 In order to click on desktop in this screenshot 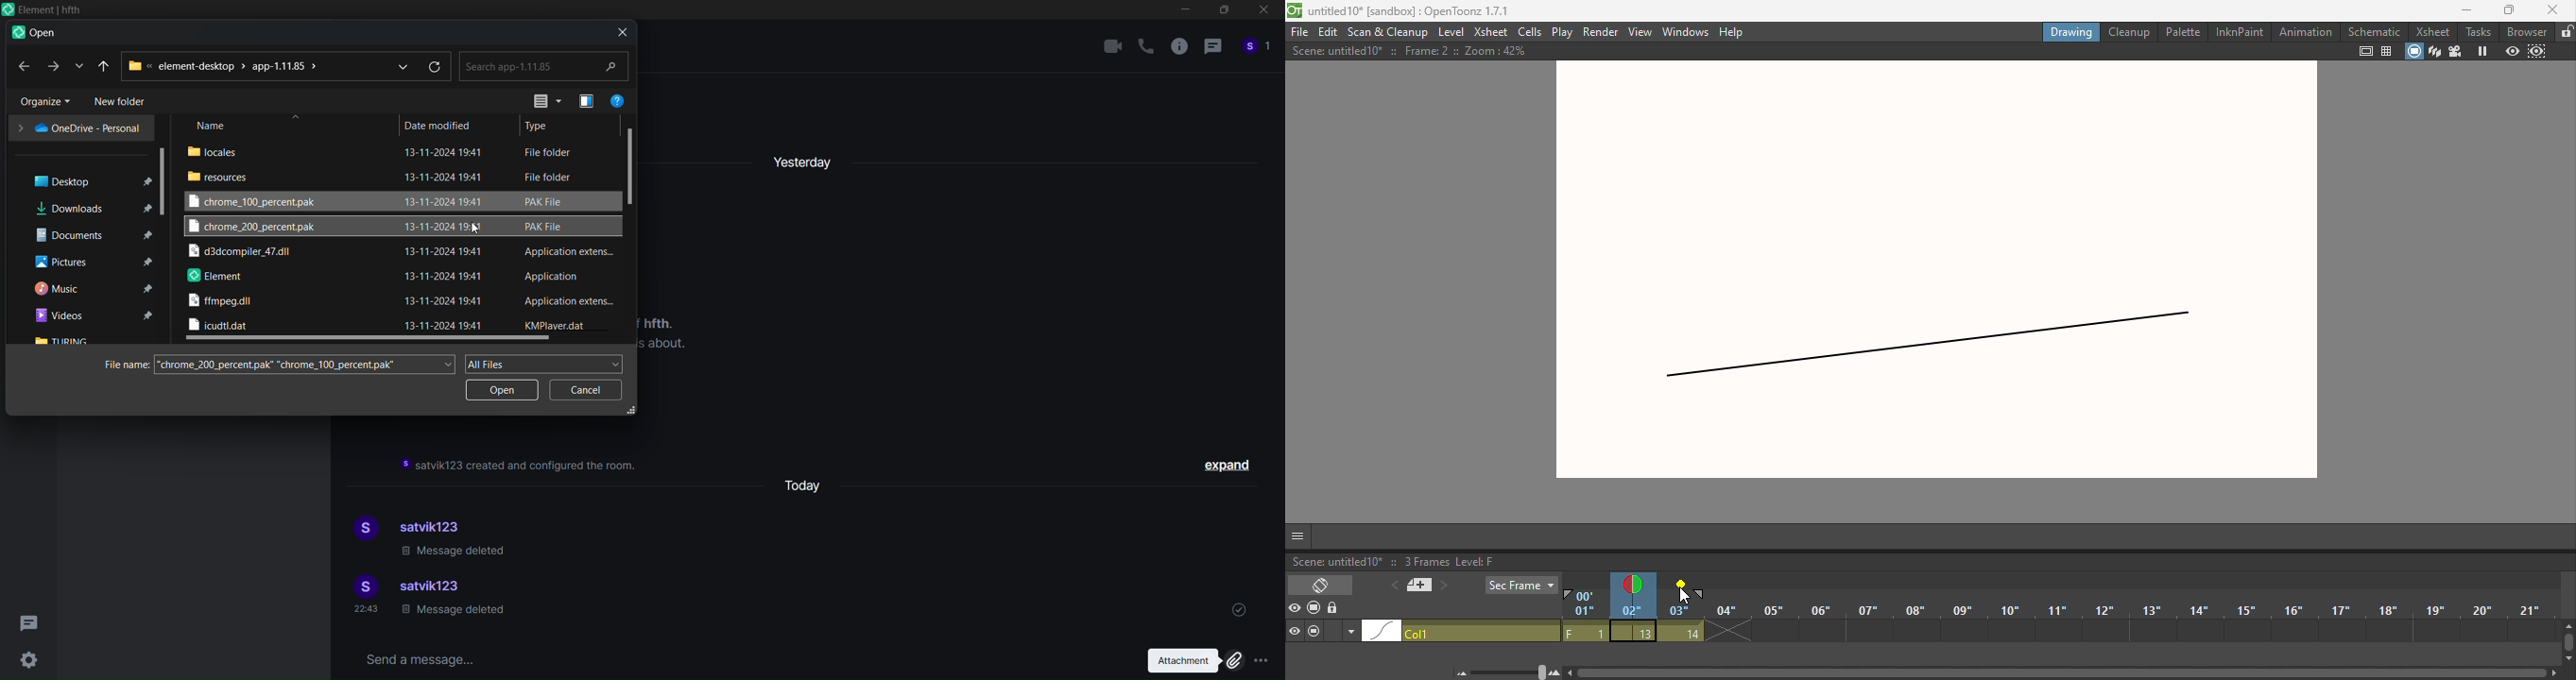, I will do `click(84, 180)`.